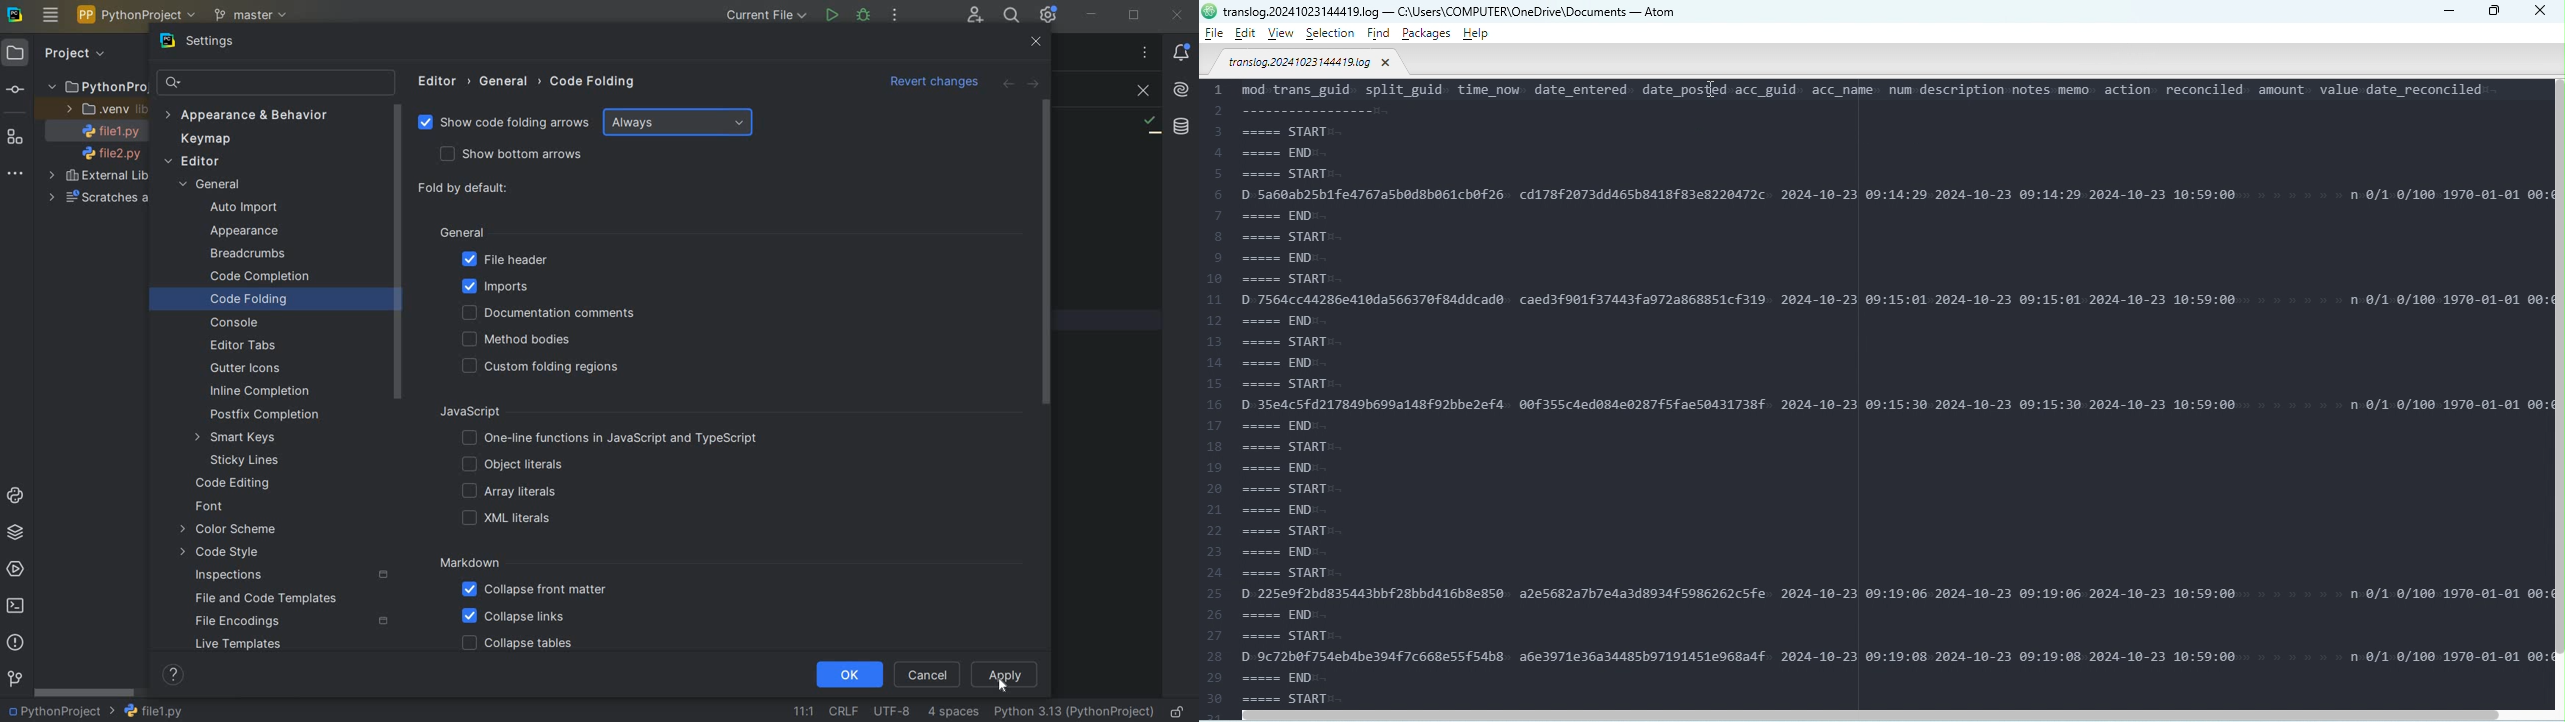 The image size is (2576, 728). Describe the element at coordinates (193, 162) in the screenshot. I see `EDITOR` at that location.